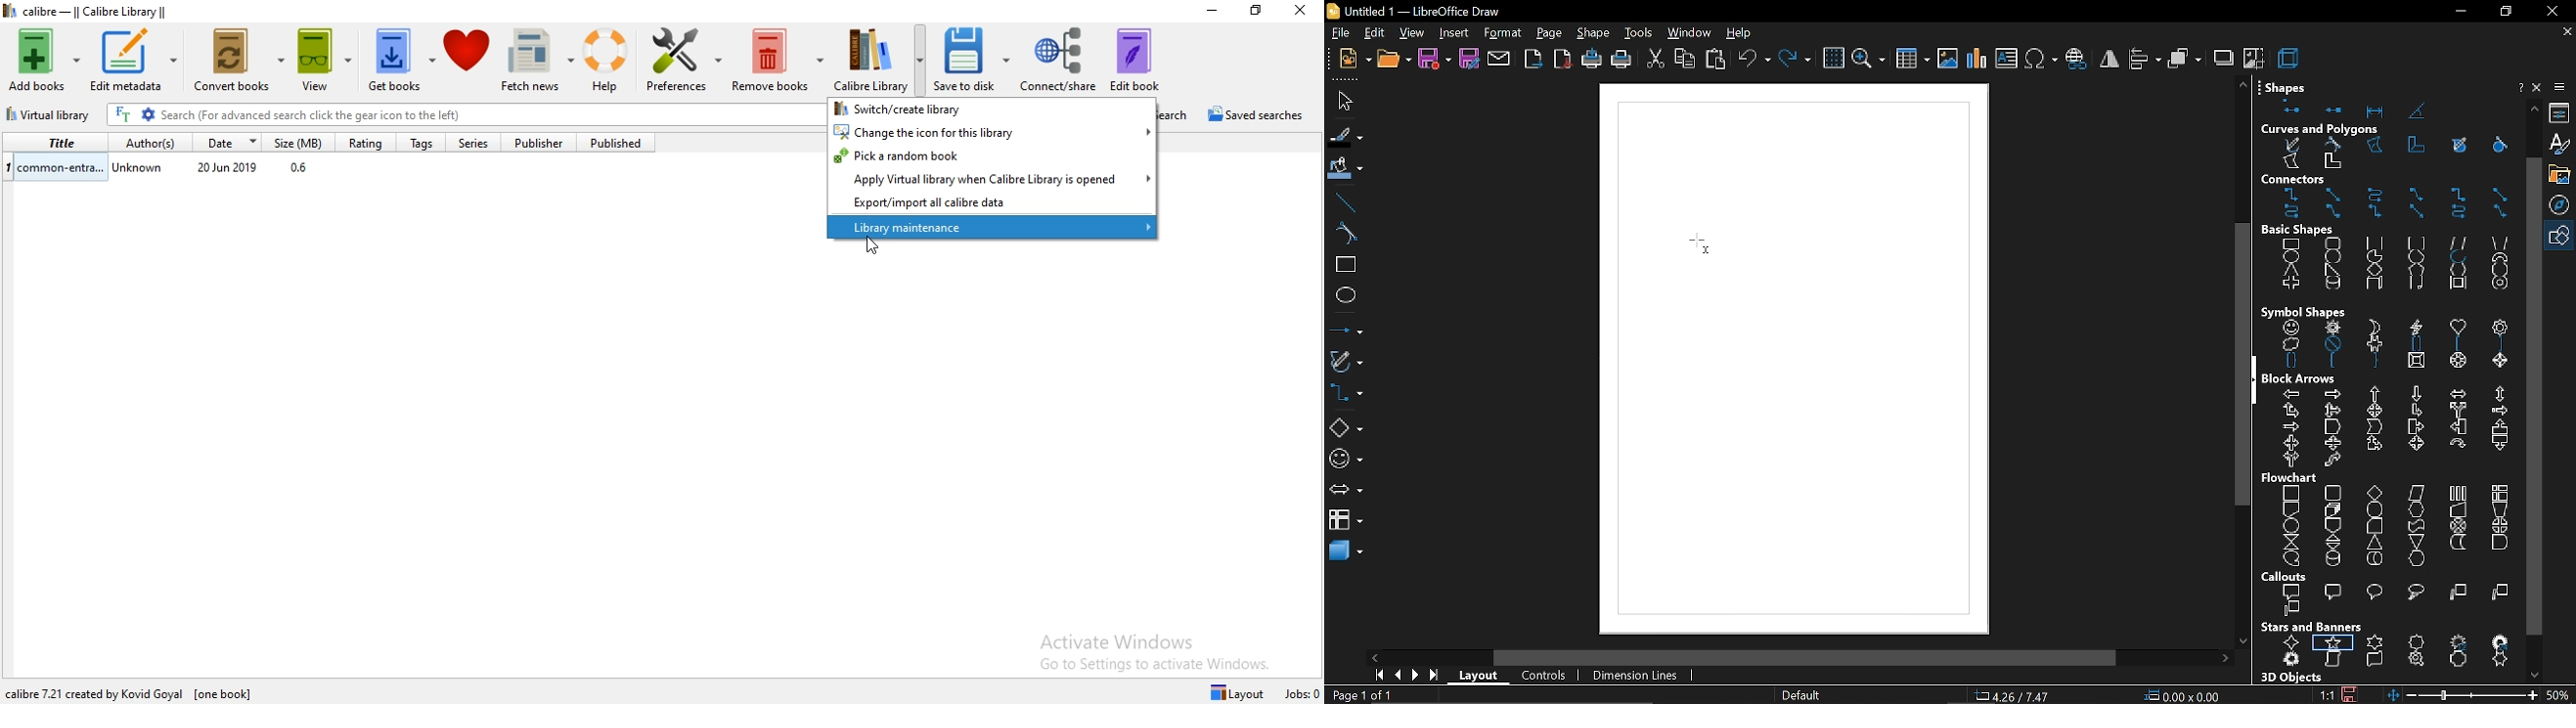  Describe the element at coordinates (2561, 112) in the screenshot. I see `properties` at that location.